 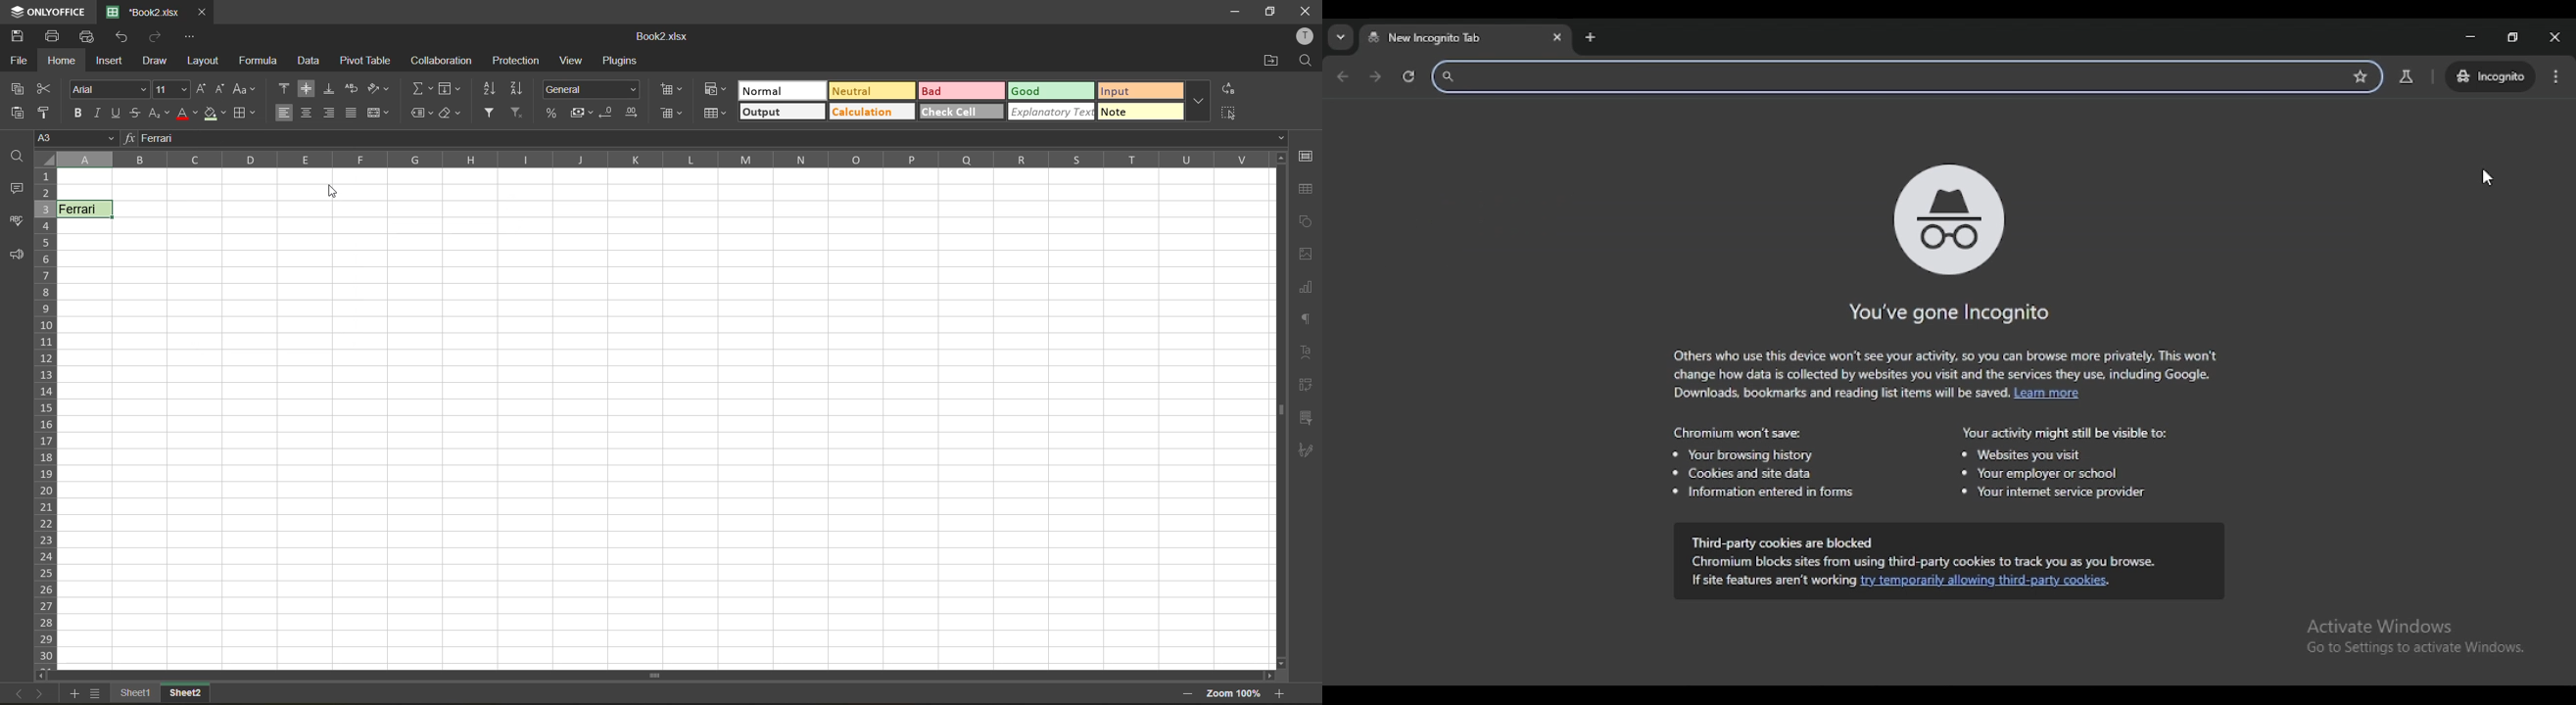 I want to click on sort descending, so click(x=517, y=89).